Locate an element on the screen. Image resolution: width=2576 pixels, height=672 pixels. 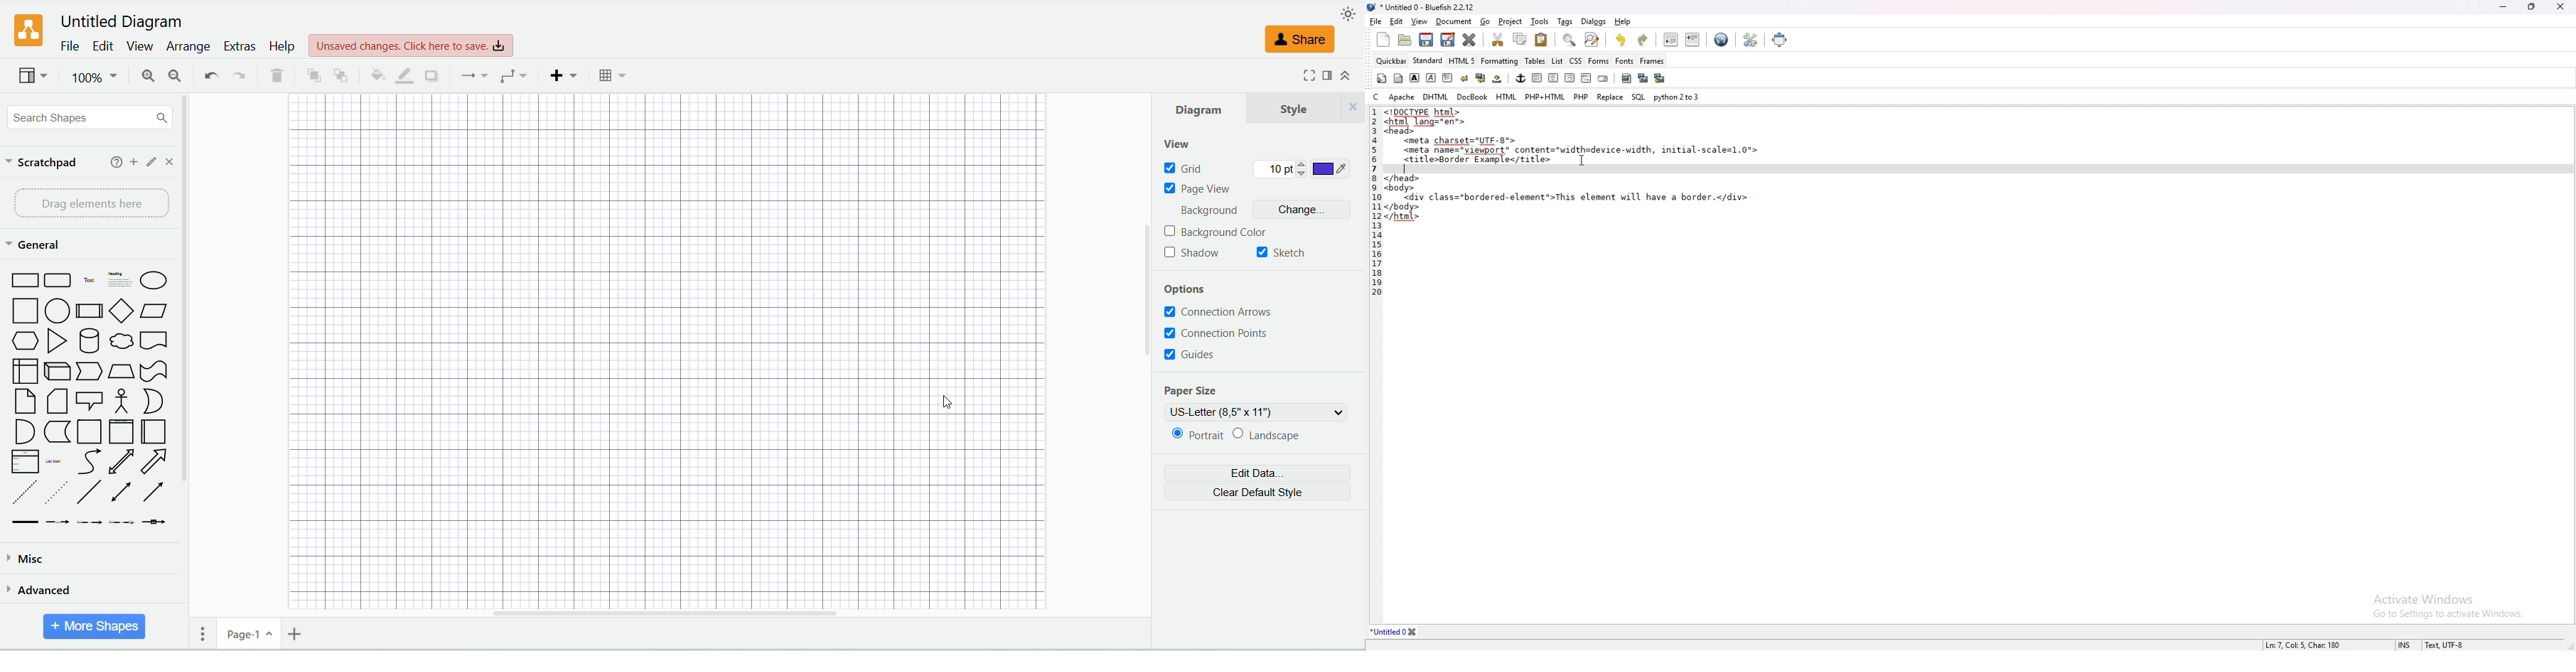
Connector with Label is located at coordinates (57, 523).